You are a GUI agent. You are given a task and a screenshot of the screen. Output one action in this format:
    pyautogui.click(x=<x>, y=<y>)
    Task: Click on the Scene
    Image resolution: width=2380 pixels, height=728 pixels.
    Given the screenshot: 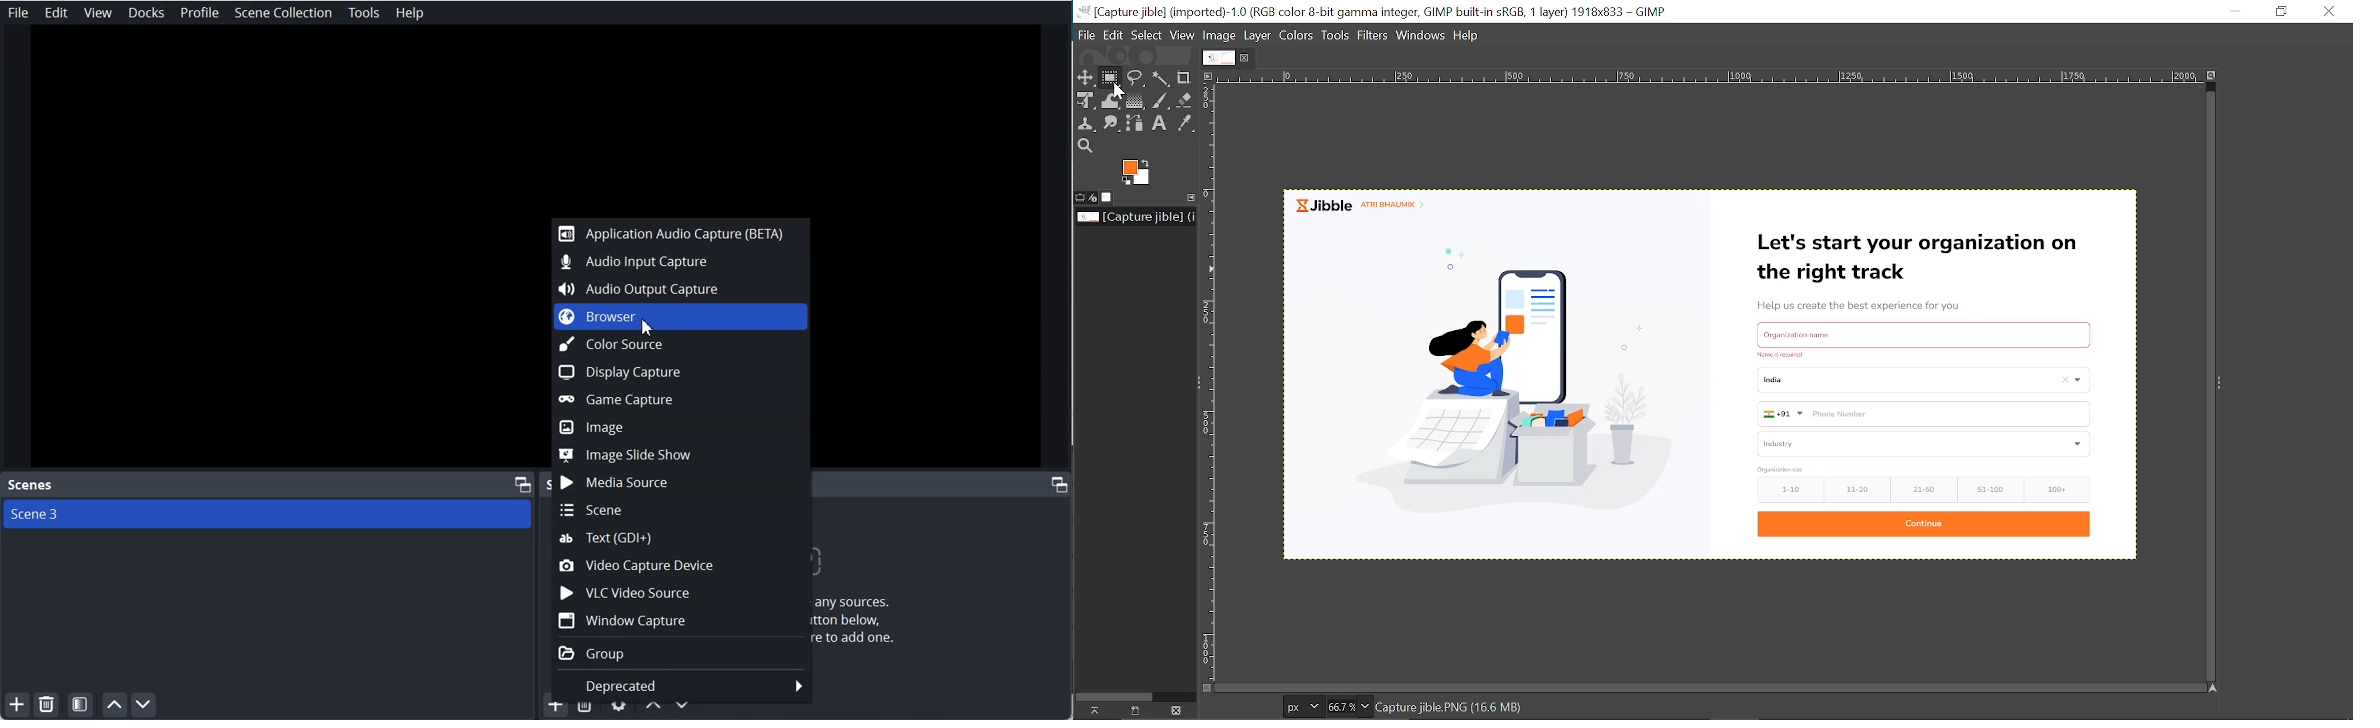 What is the action you would take?
    pyautogui.click(x=681, y=511)
    